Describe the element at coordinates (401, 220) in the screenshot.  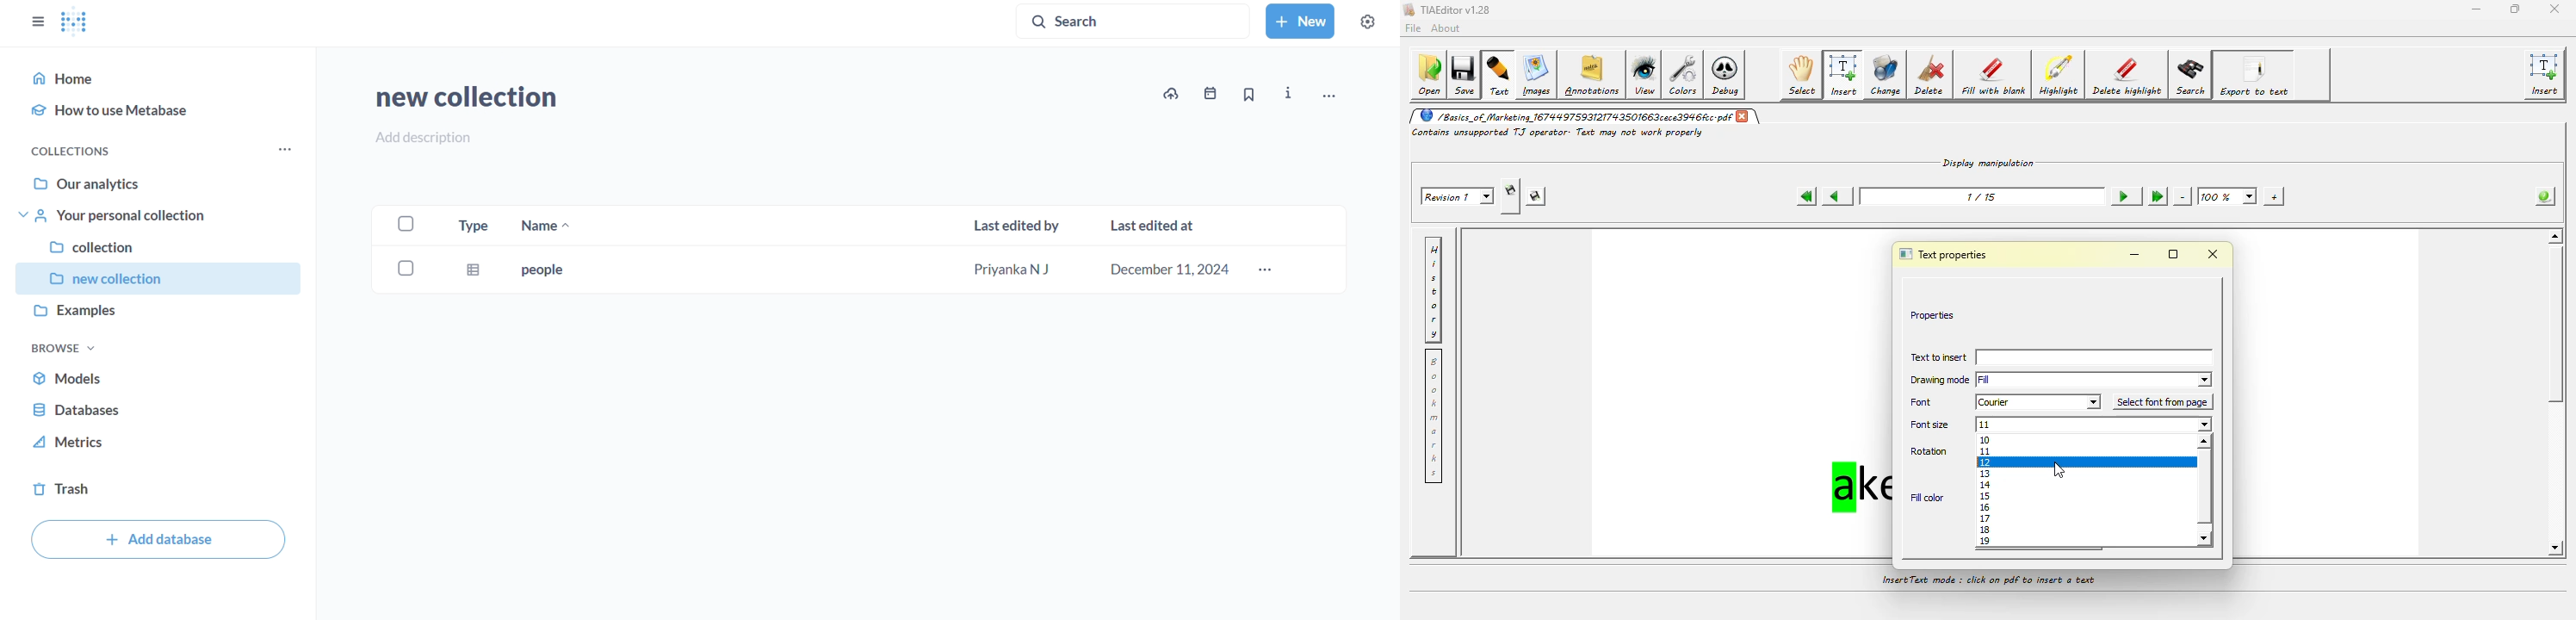
I see `checkboxes` at that location.